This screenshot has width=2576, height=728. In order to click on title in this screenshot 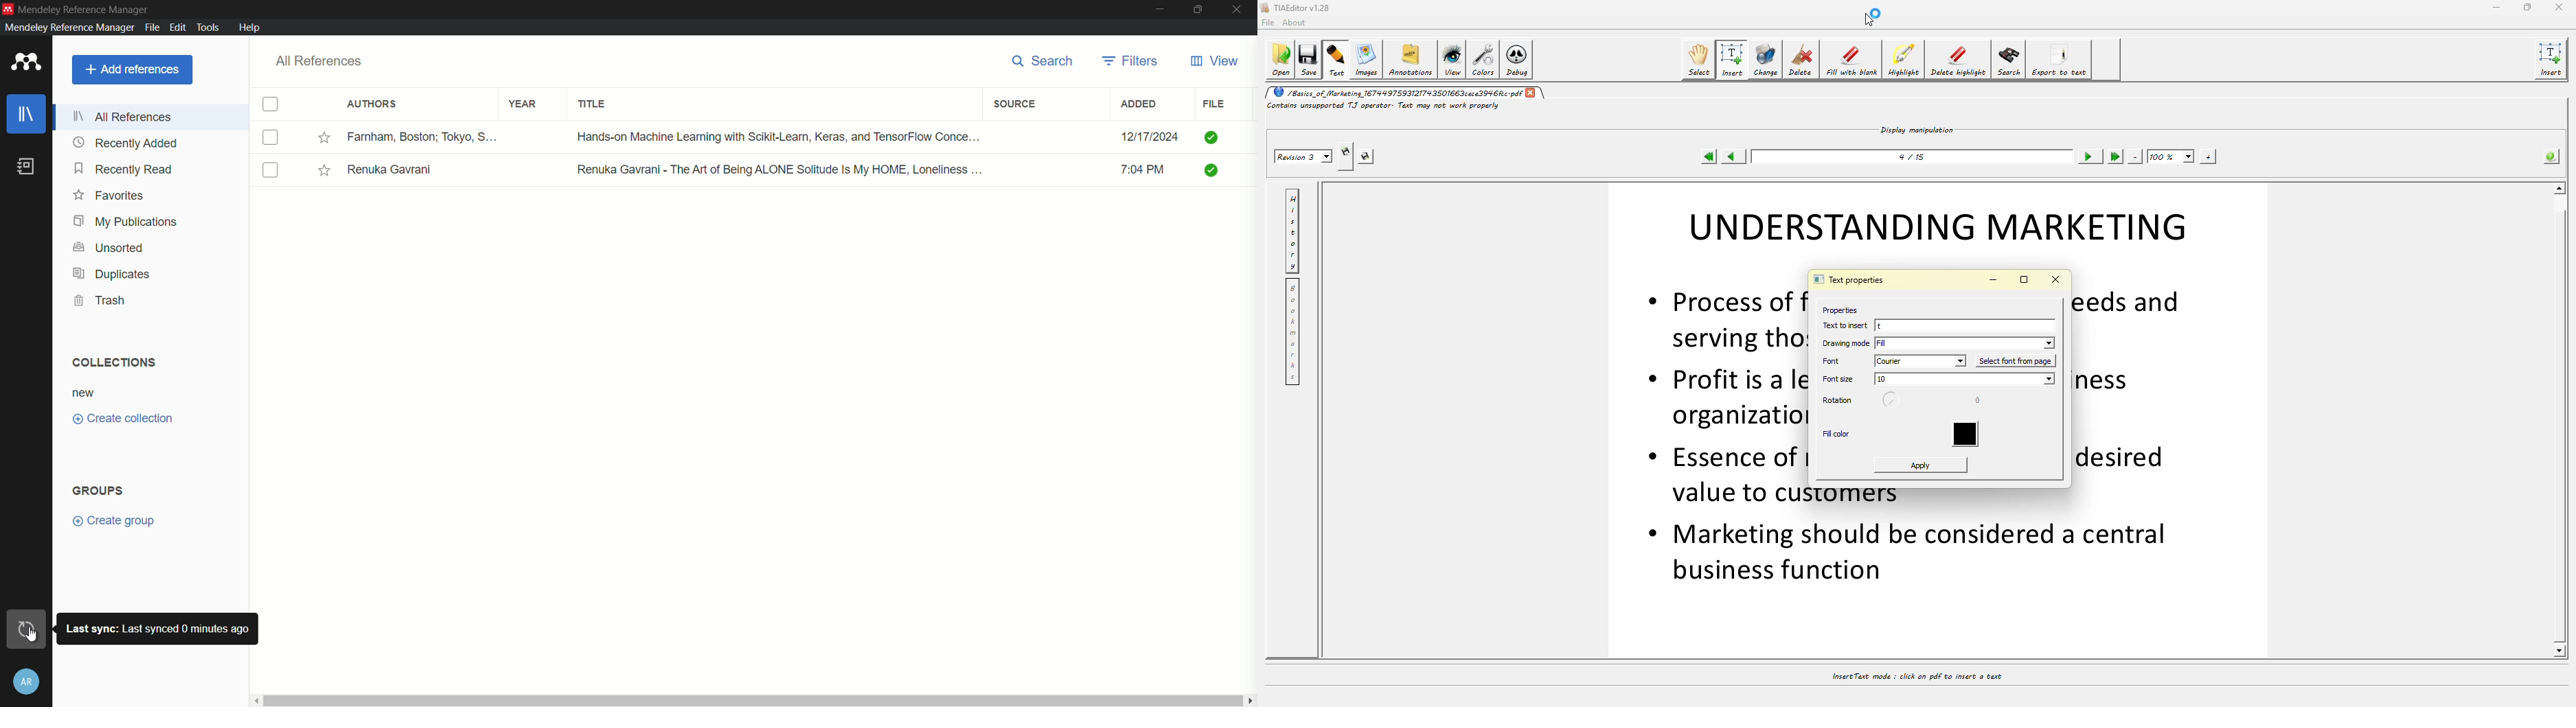, I will do `click(592, 103)`.